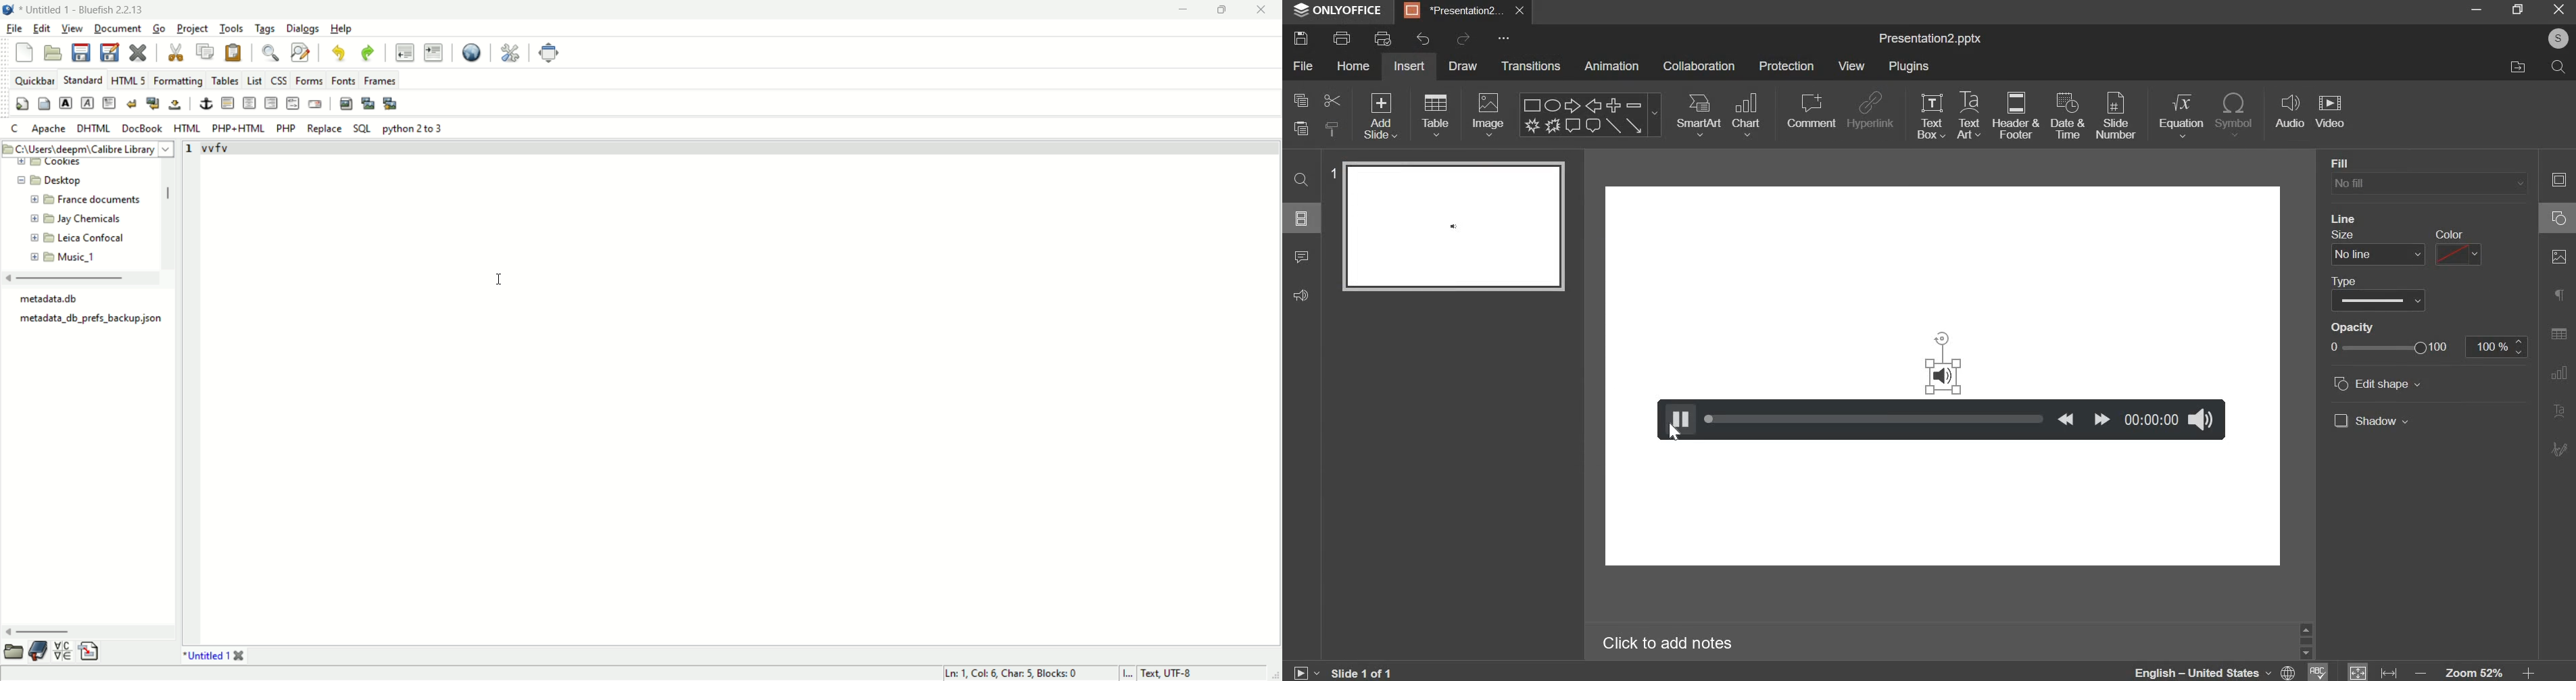 Image resolution: width=2576 pixels, height=700 pixels. What do you see at coordinates (2558, 333) in the screenshot?
I see `table settings` at bounding box center [2558, 333].